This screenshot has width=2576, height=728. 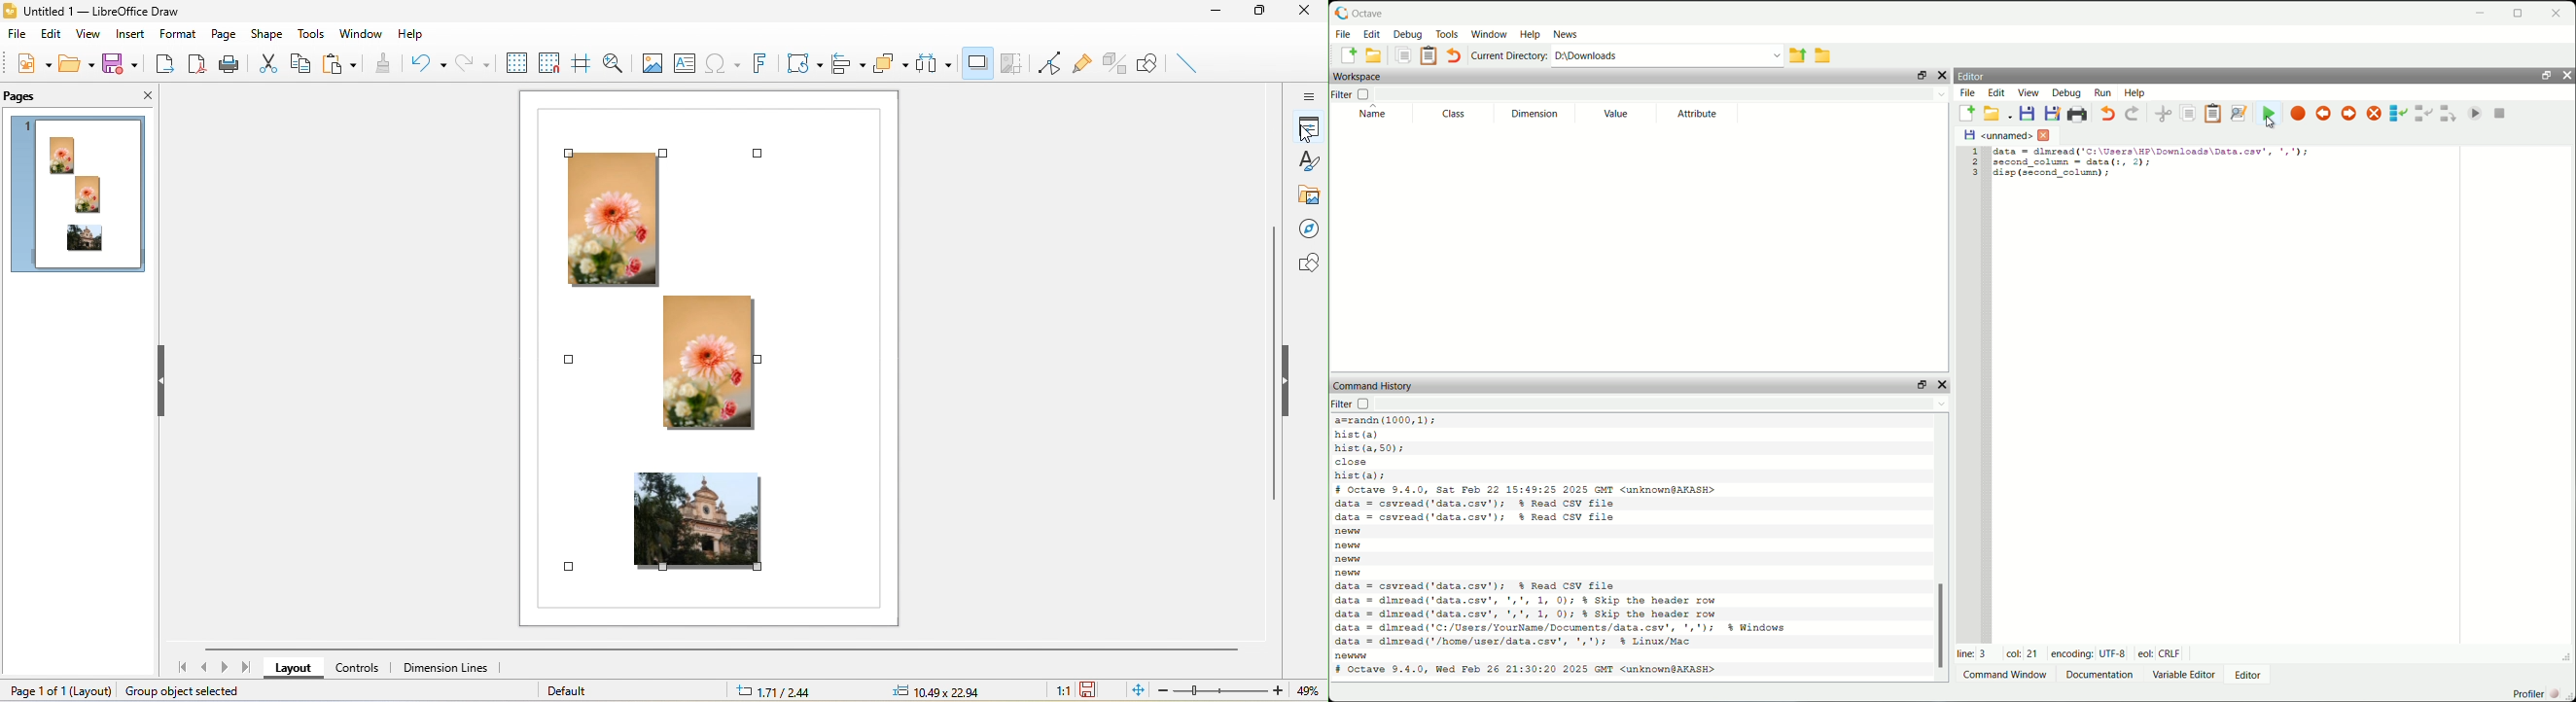 What do you see at coordinates (1430, 58) in the screenshot?
I see `paste` at bounding box center [1430, 58].